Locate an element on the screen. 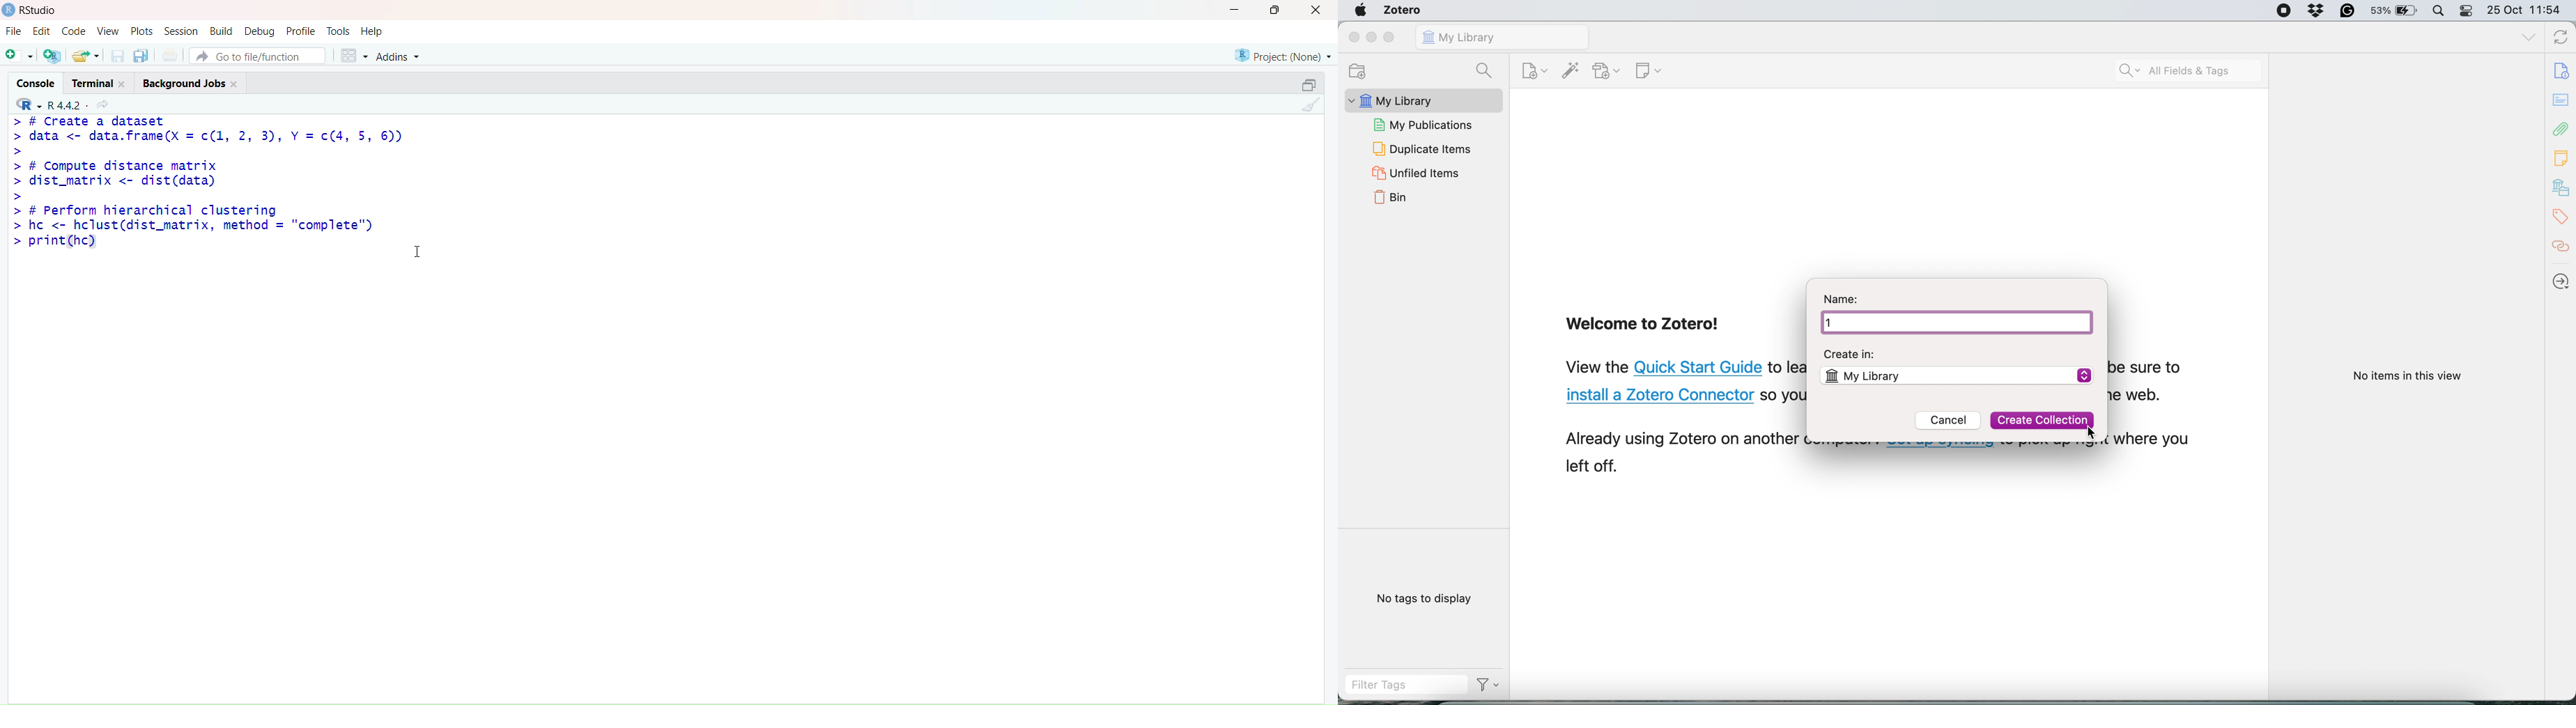 The image size is (2576, 728). Minimize is located at coordinates (1236, 13).